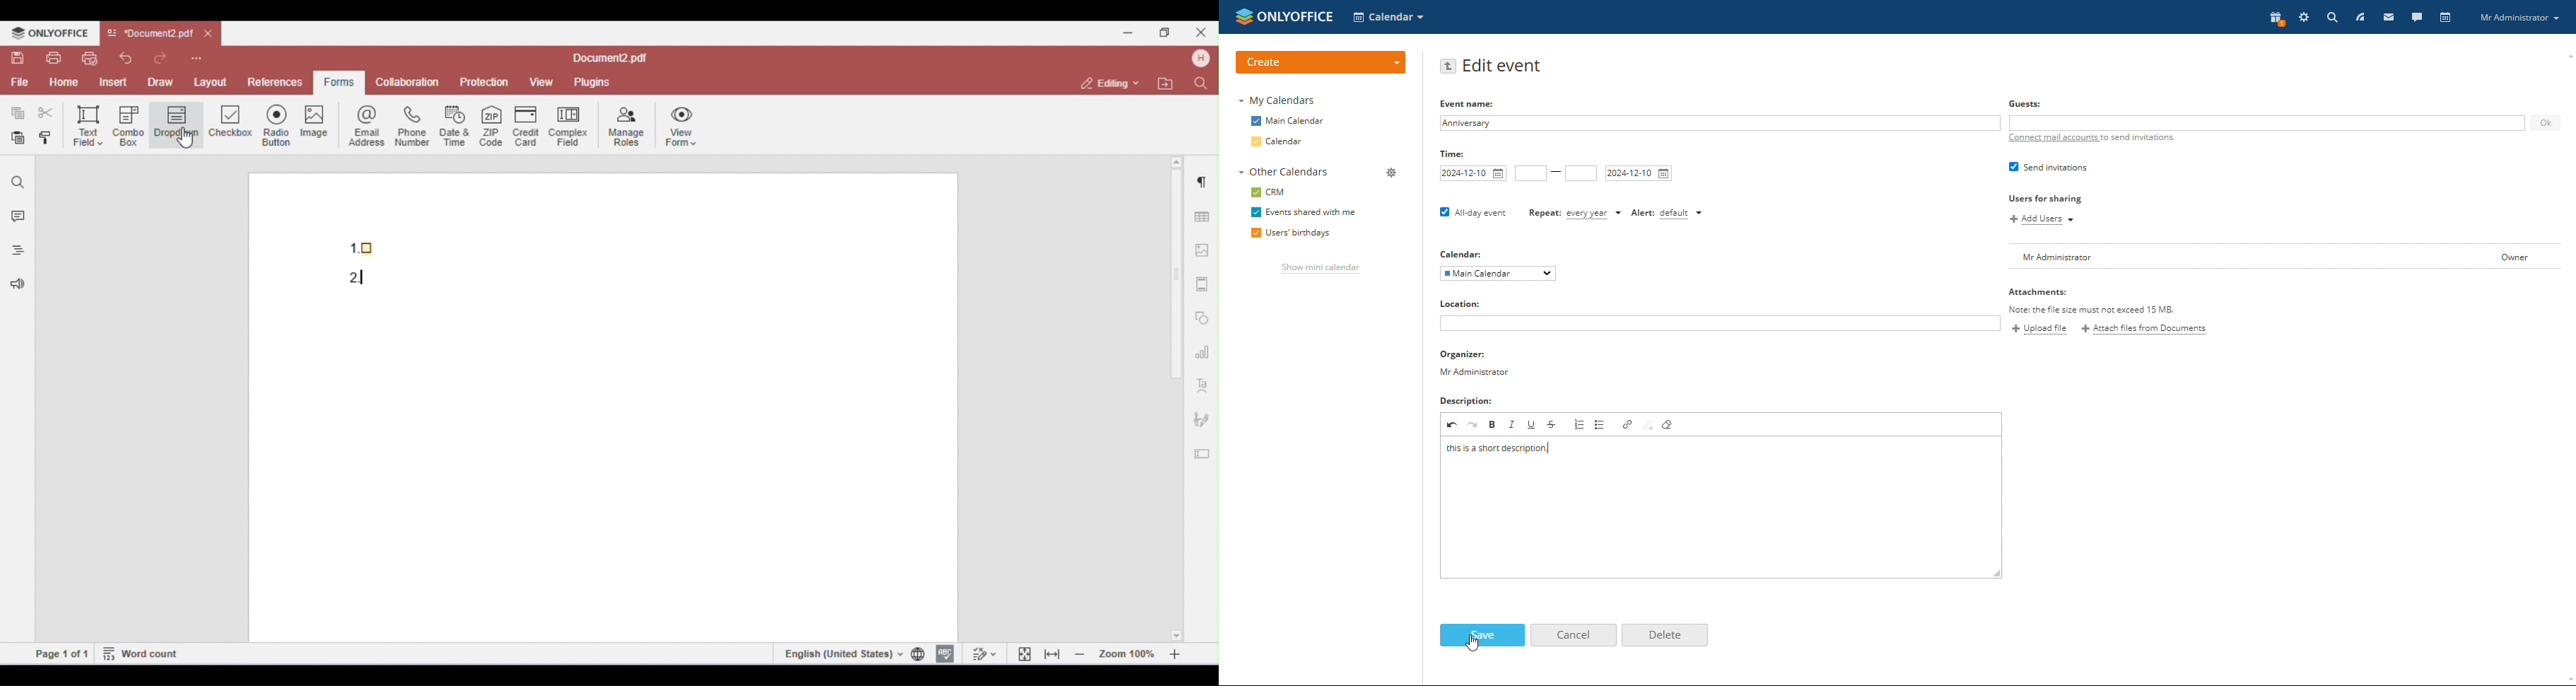 Image resolution: width=2576 pixels, height=700 pixels. Describe the element at coordinates (1574, 635) in the screenshot. I see `cancel` at that location.